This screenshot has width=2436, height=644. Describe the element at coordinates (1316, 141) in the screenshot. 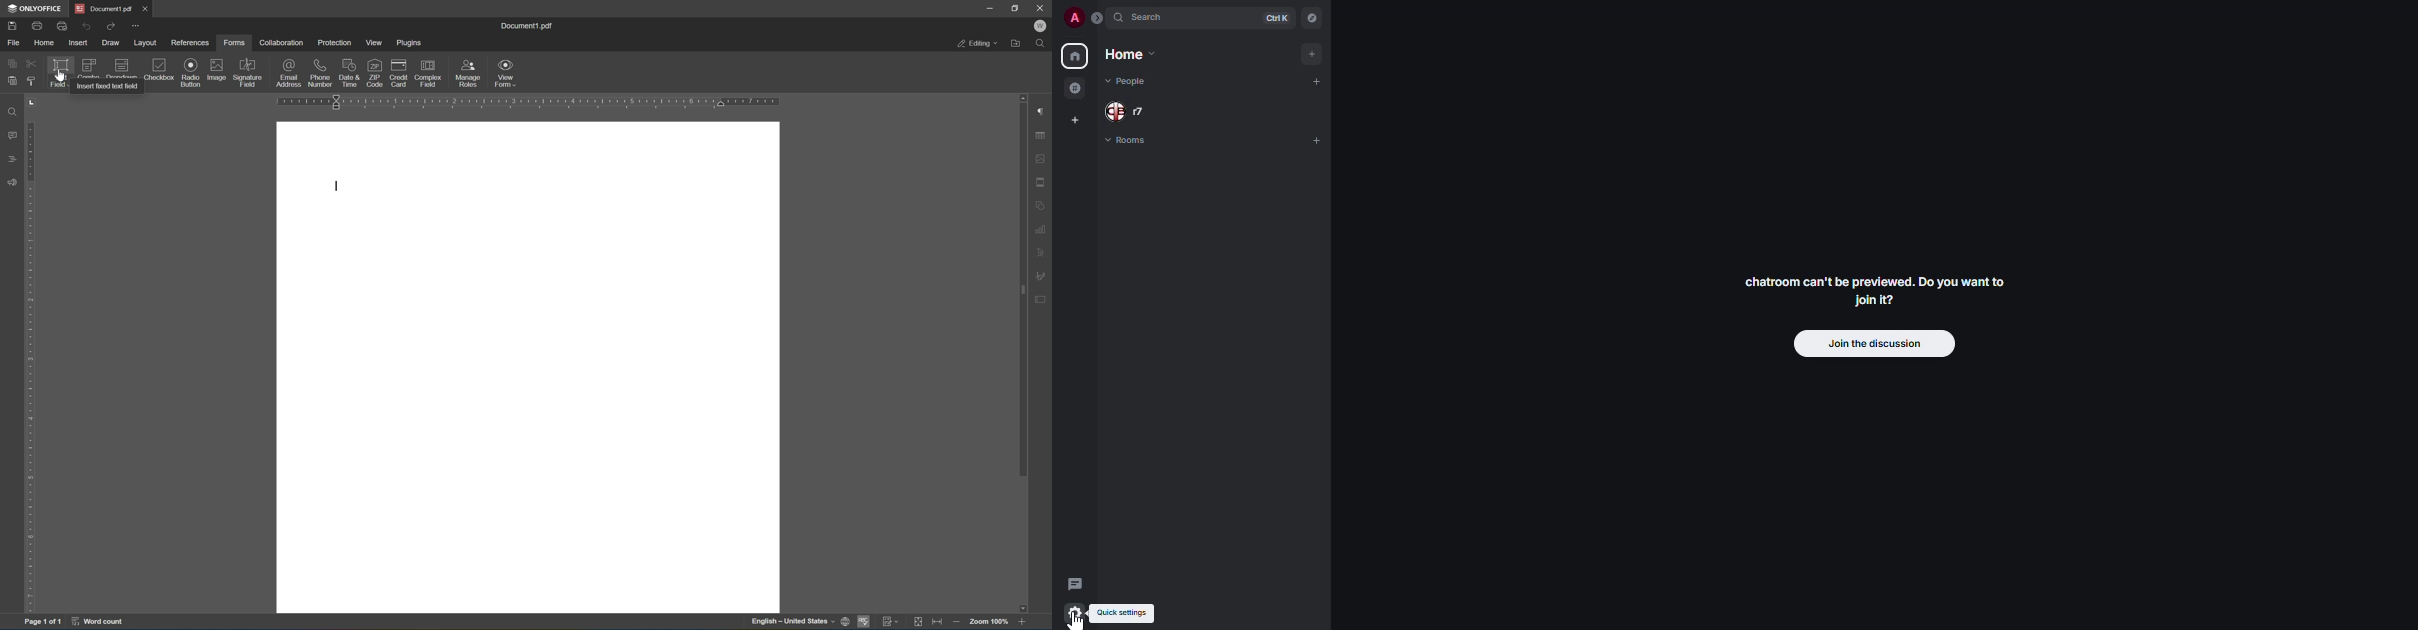

I see `add` at that location.